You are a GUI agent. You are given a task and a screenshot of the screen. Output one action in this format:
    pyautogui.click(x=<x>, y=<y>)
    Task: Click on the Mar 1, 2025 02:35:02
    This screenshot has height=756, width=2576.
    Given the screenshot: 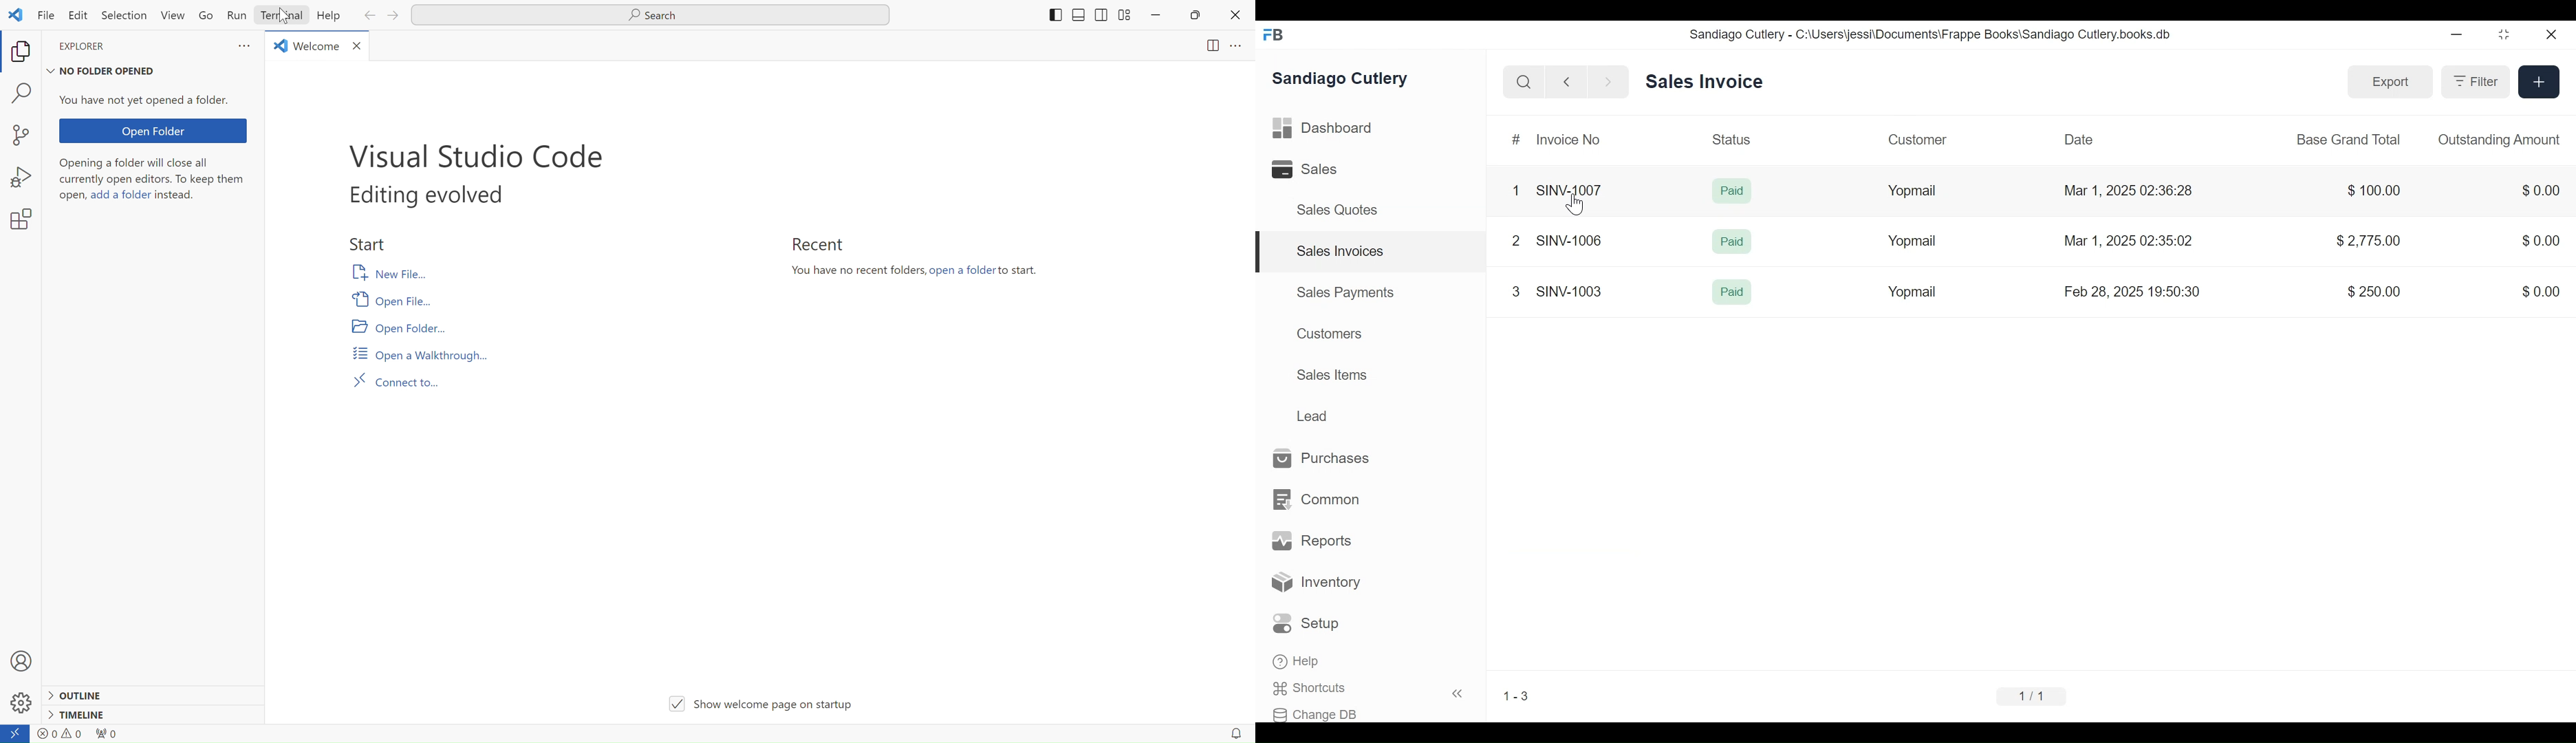 What is the action you would take?
    pyautogui.click(x=2130, y=241)
    